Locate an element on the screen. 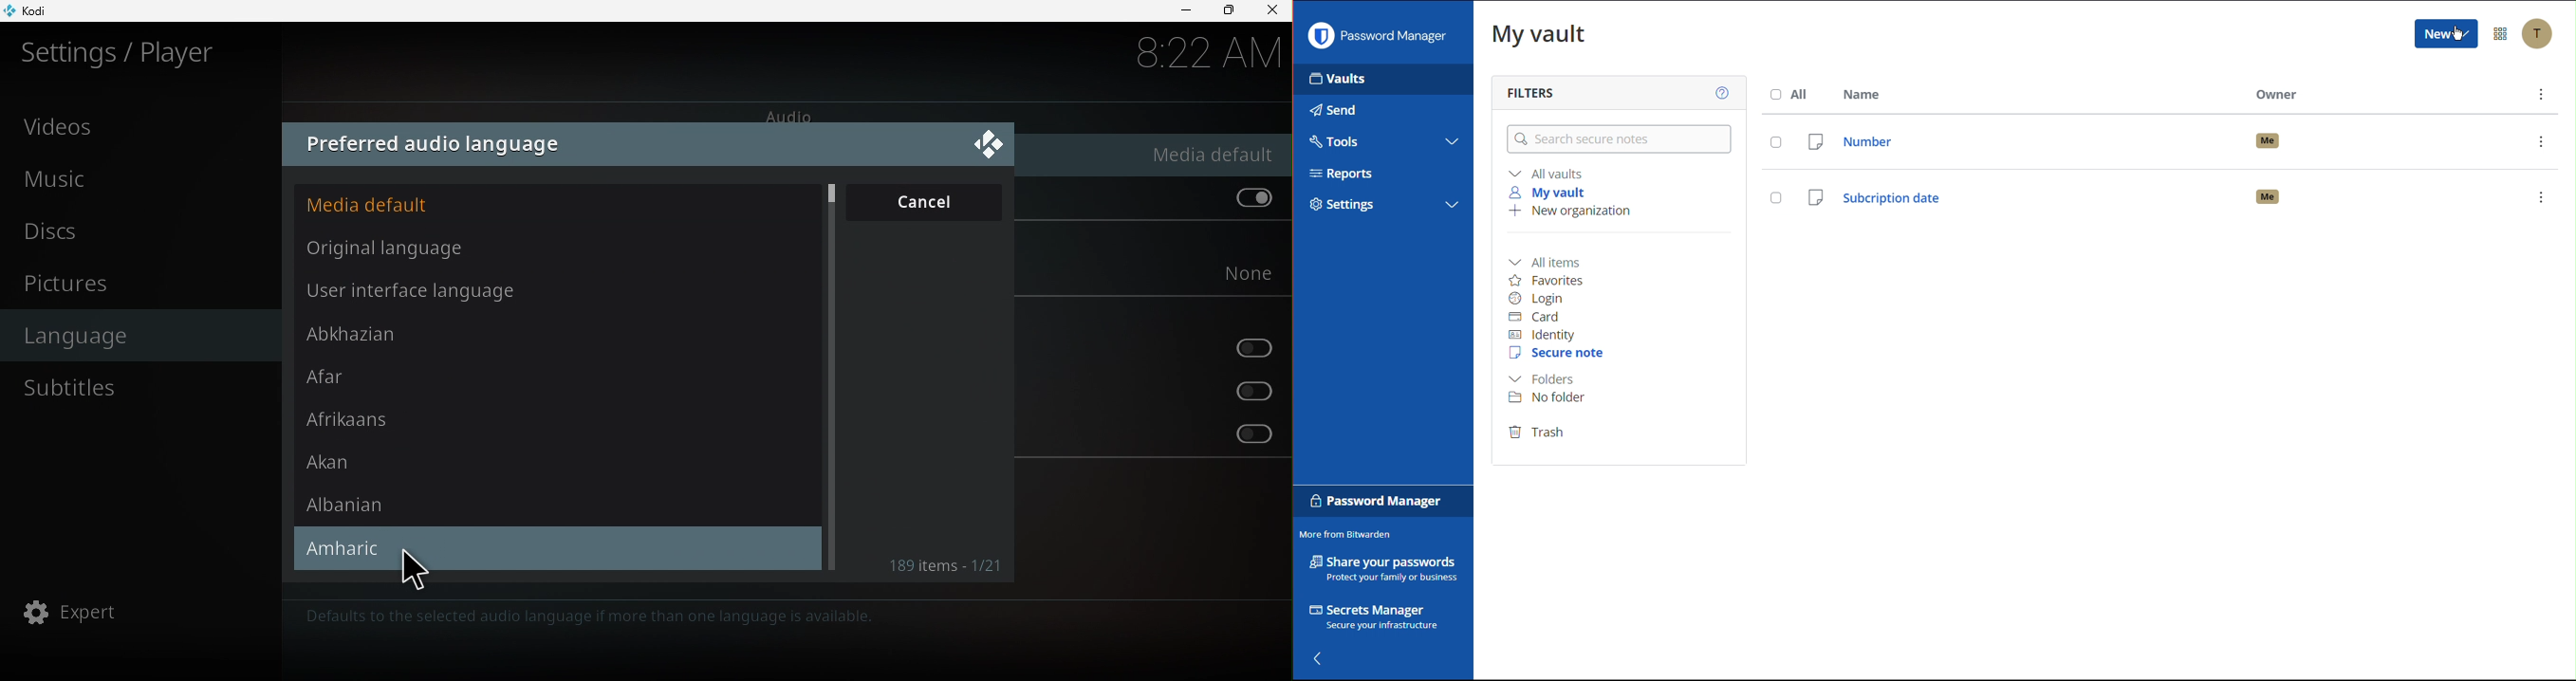  8:22 AM is located at coordinates (1206, 53).